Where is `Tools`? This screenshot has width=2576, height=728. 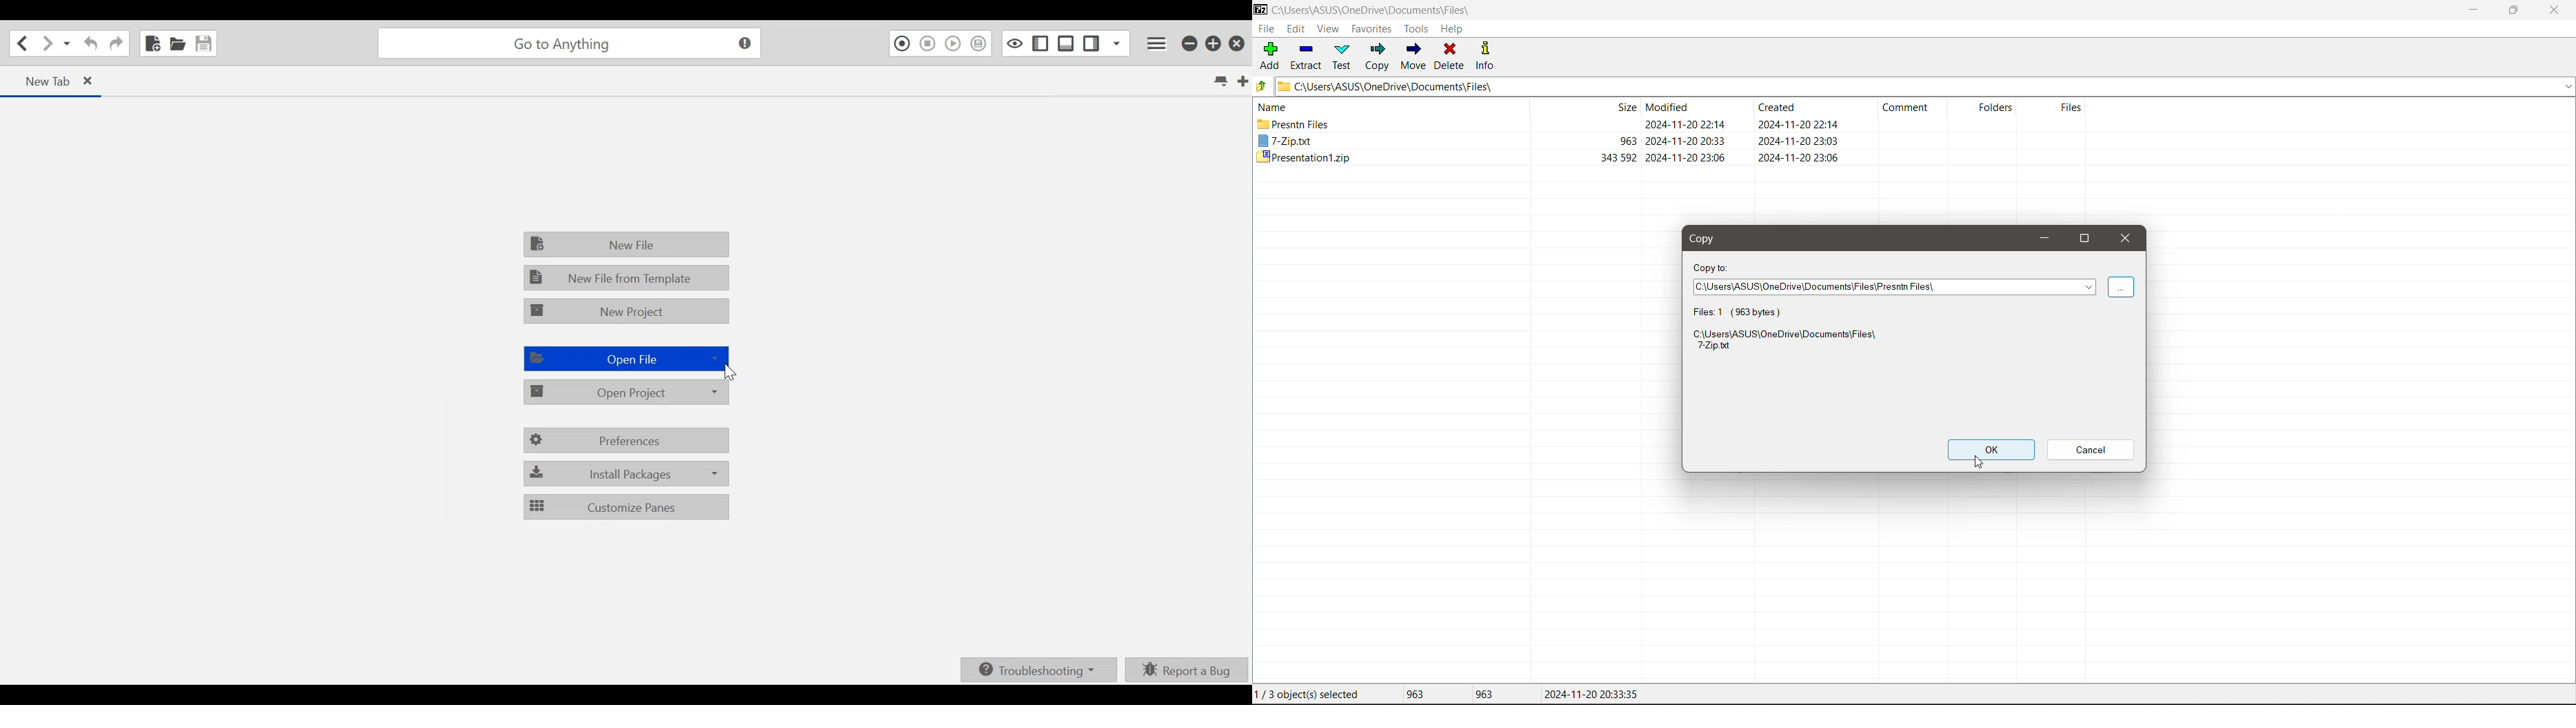
Tools is located at coordinates (1415, 29).